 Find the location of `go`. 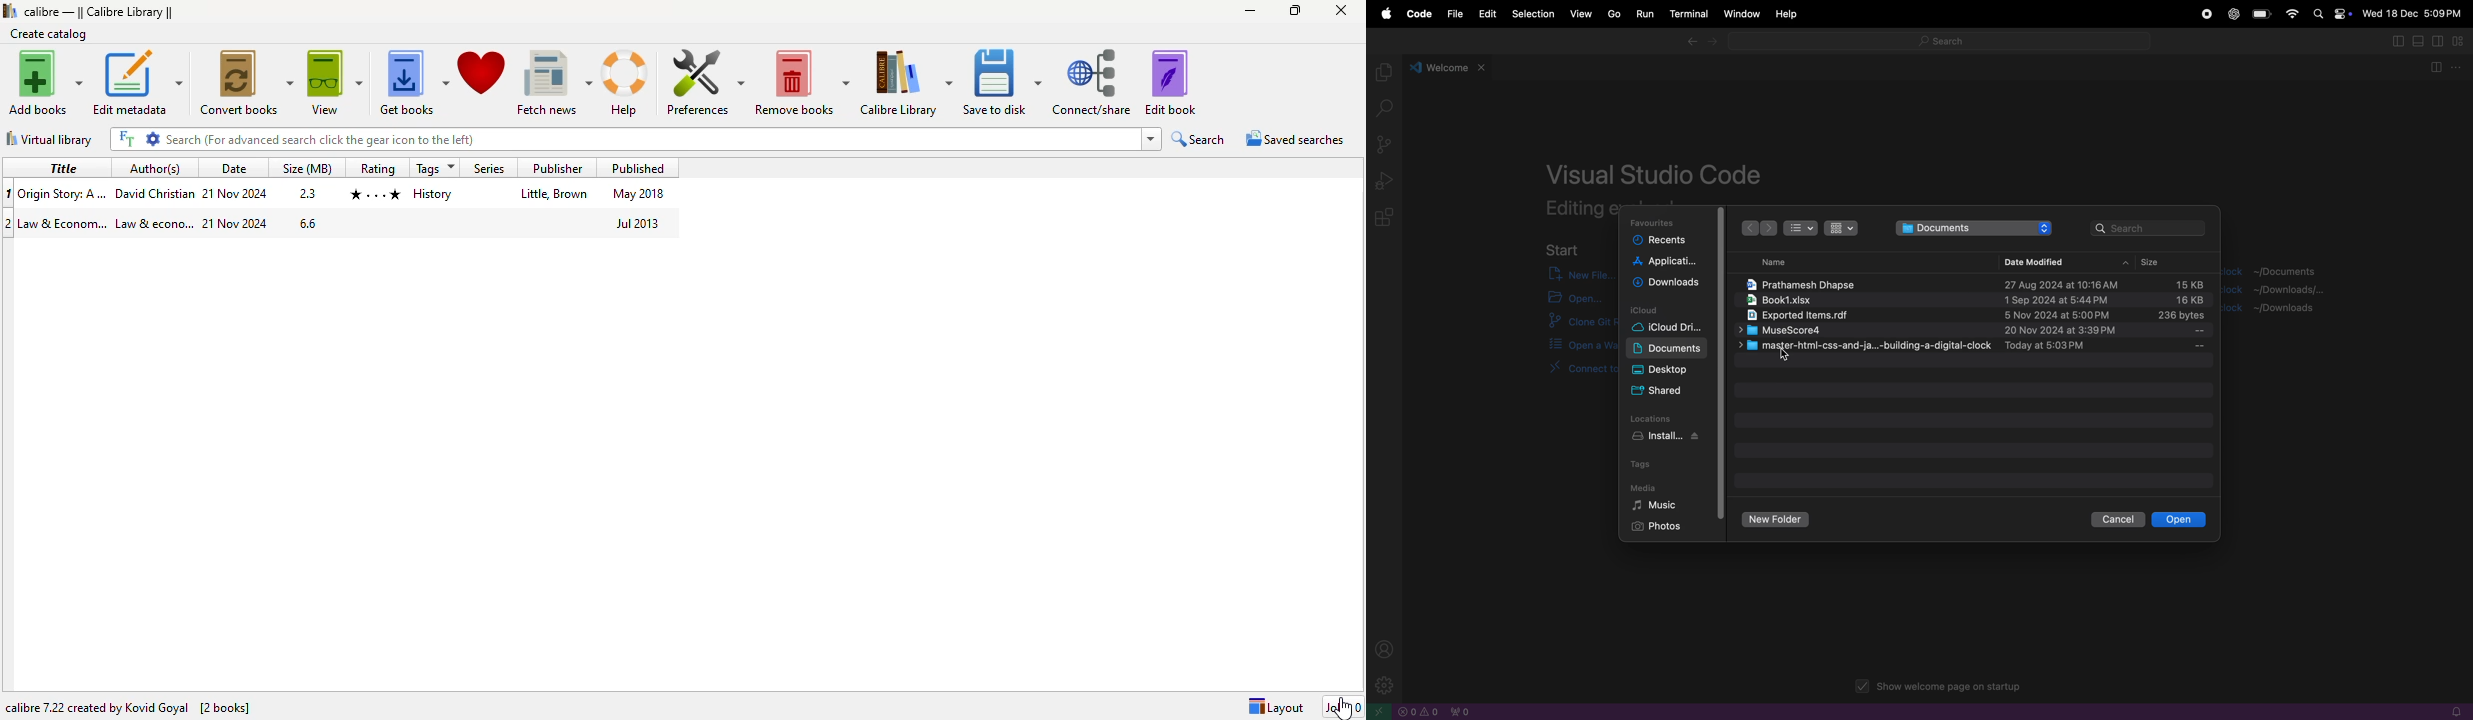

go is located at coordinates (1611, 14).